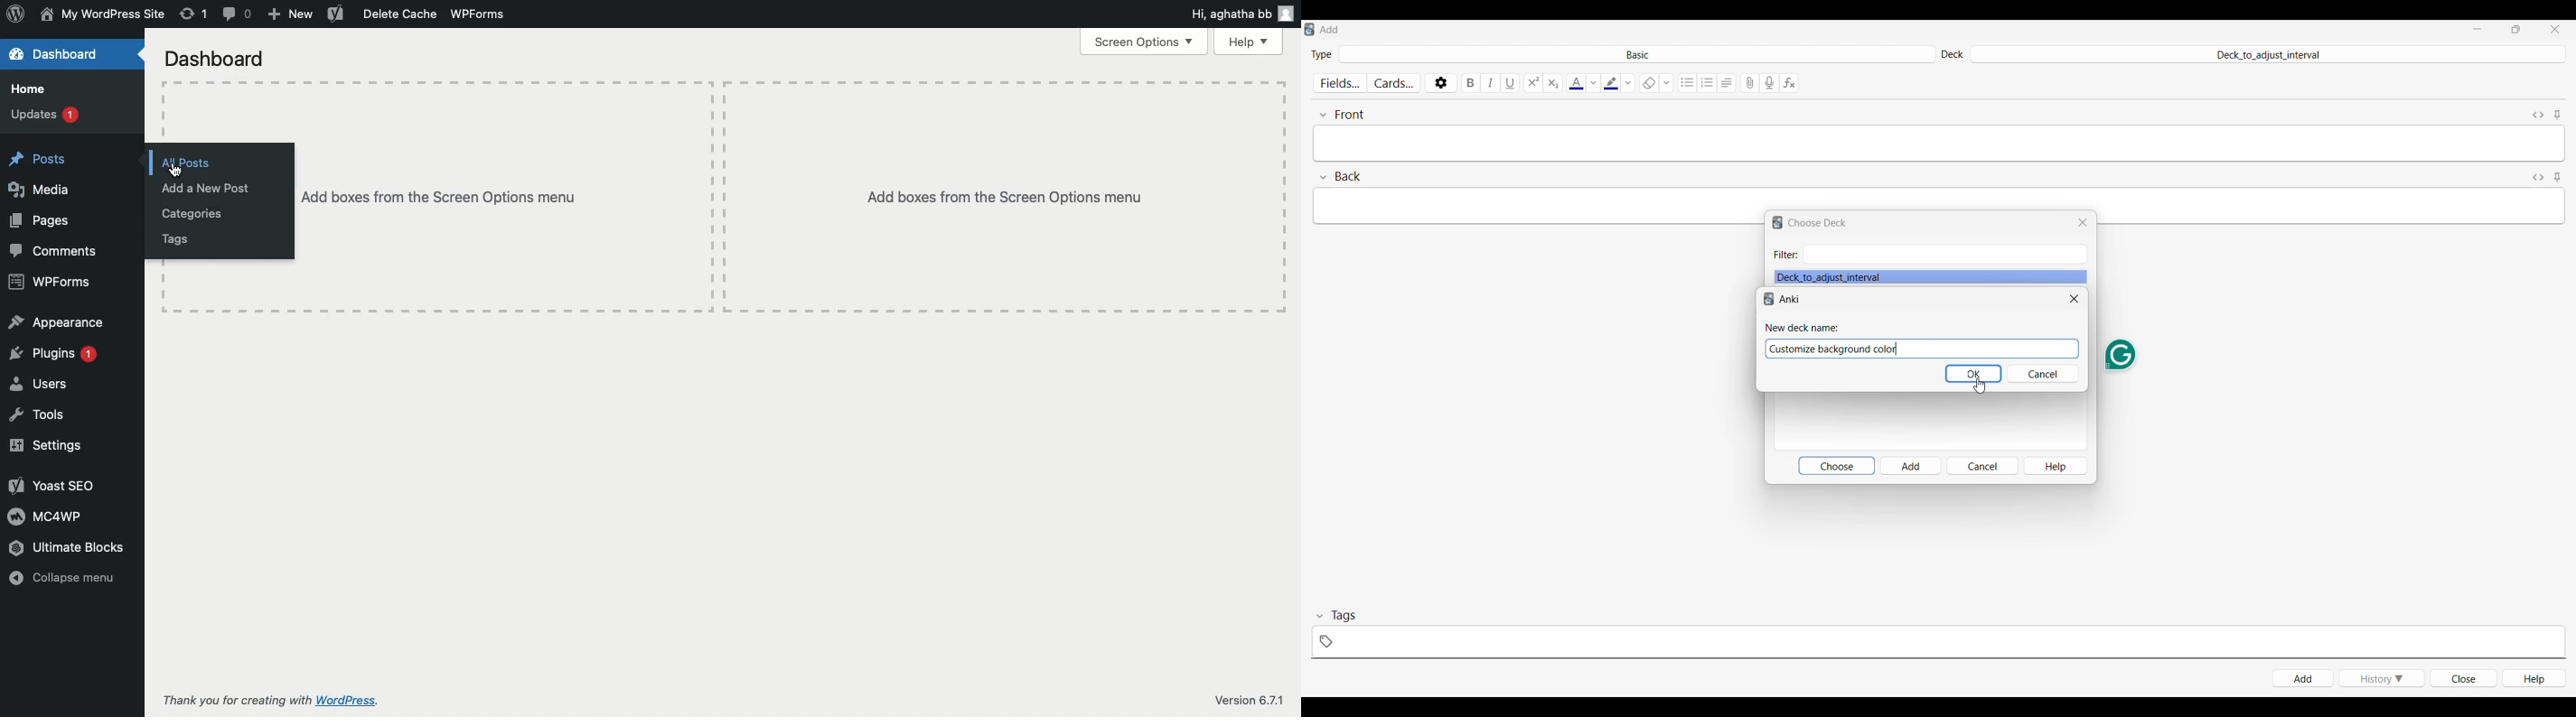 The image size is (2576, 728). Describe the element at coordinates (1803, 328) in the screenshot. I see `Indicates input for new deck name` at that location.